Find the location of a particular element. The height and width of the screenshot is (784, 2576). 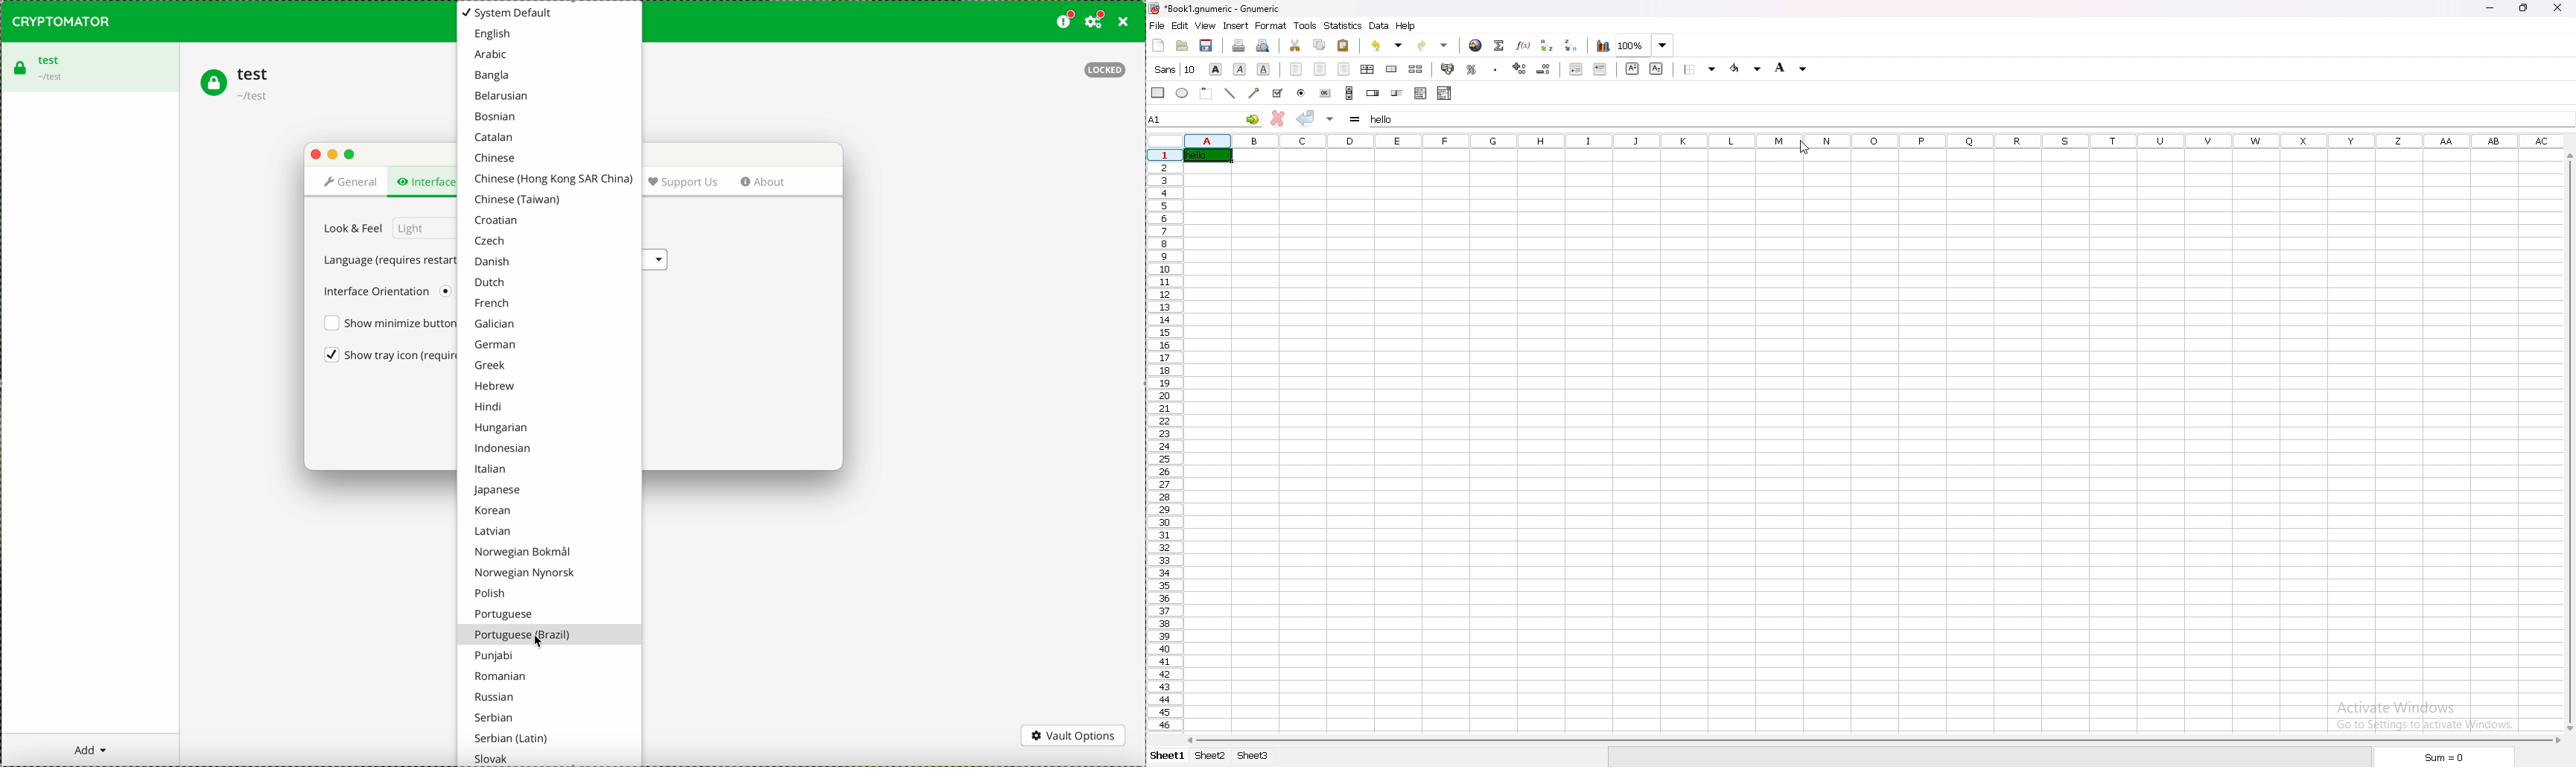

line is located at coordinates (1230, 93).